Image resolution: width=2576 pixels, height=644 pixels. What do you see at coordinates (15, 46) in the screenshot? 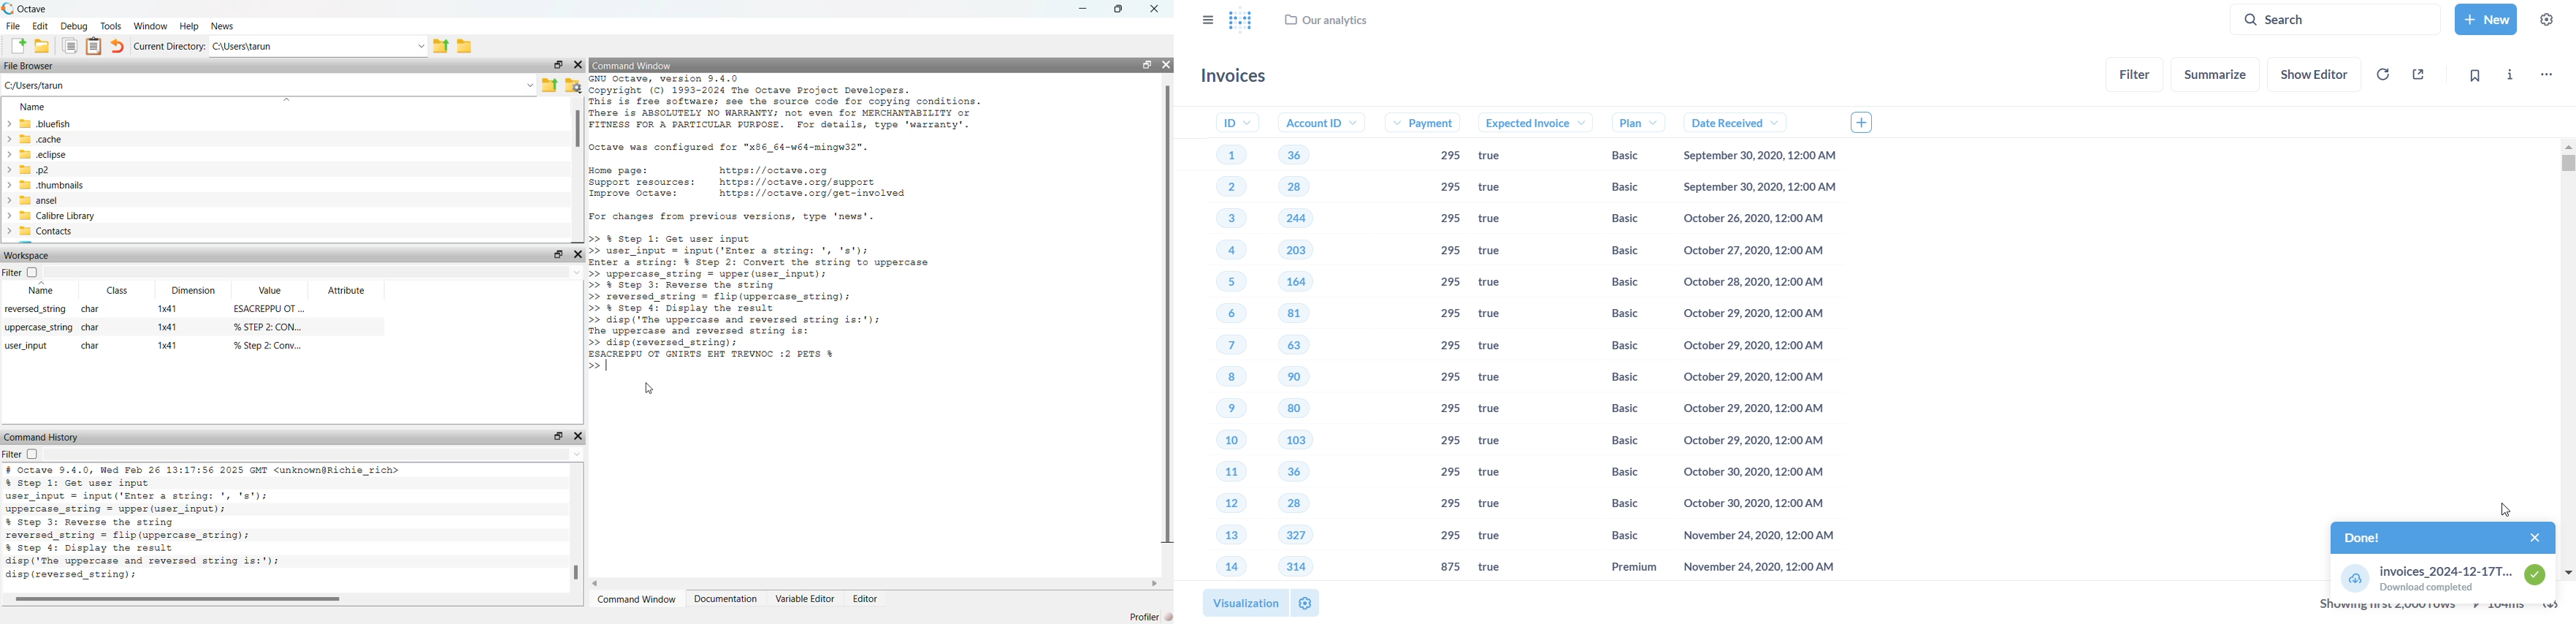
I see `new script` at bounding box center [15, 46].